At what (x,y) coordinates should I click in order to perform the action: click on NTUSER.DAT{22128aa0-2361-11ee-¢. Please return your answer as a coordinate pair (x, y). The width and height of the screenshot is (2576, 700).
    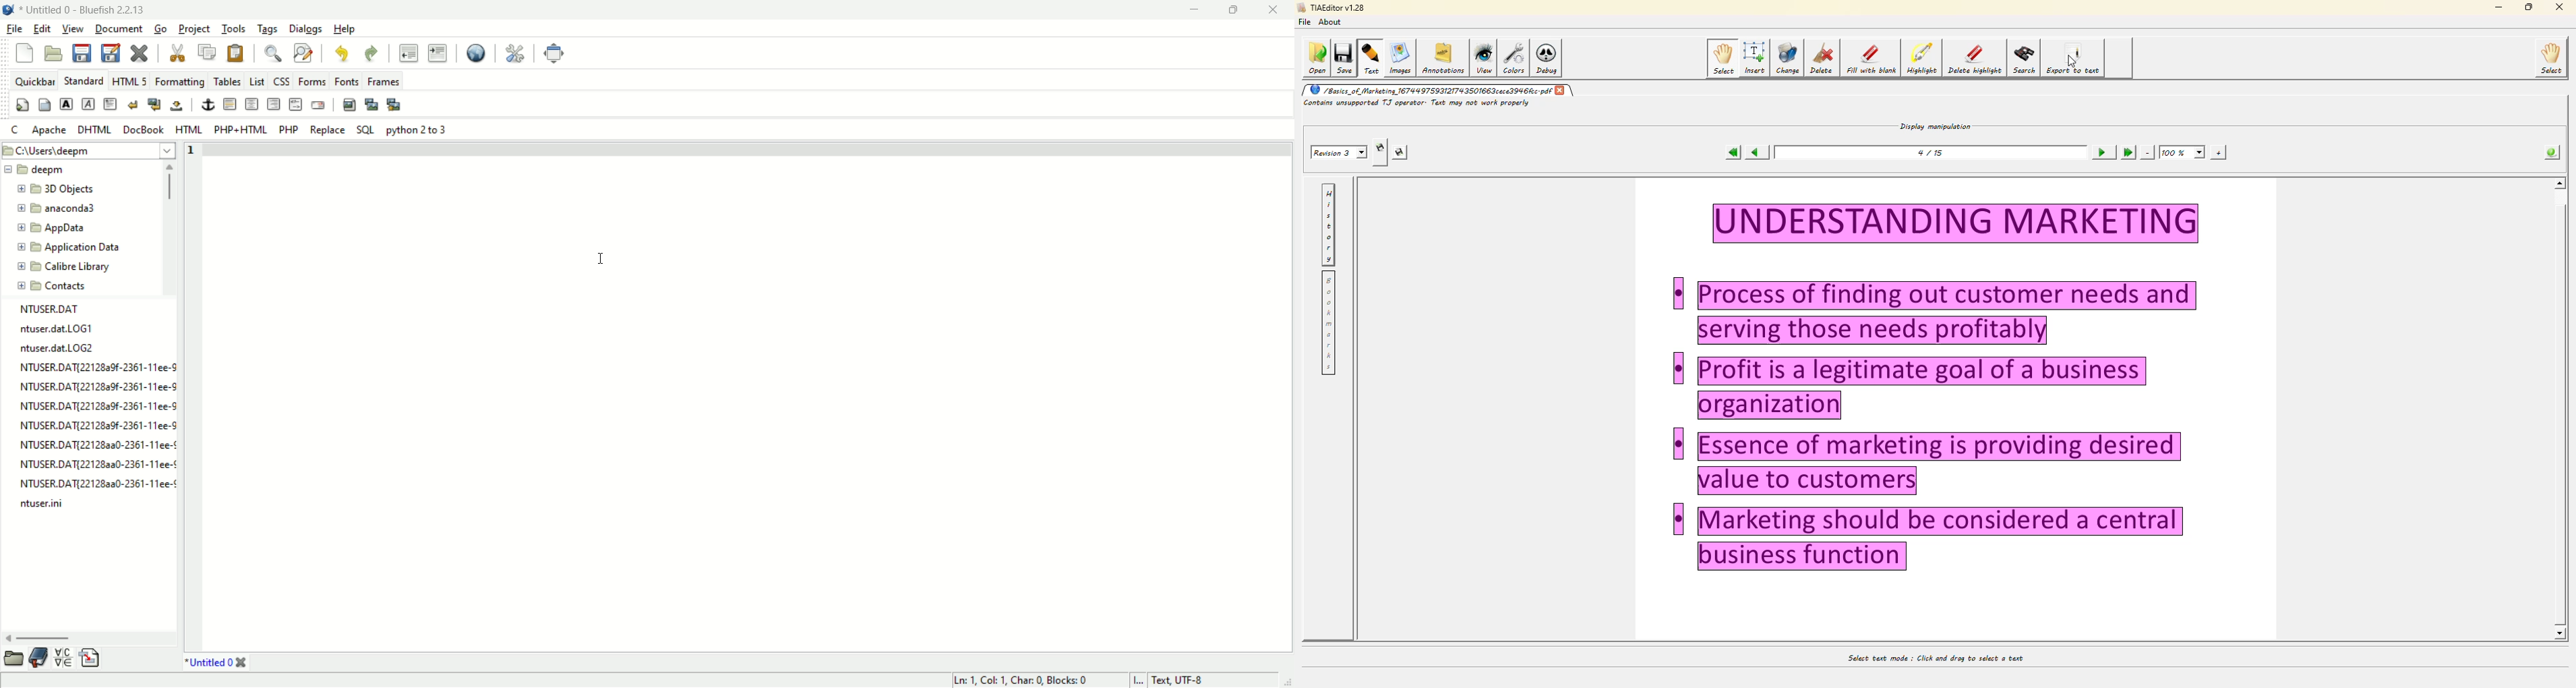
    Looking at the image, I should click on (96, 463).